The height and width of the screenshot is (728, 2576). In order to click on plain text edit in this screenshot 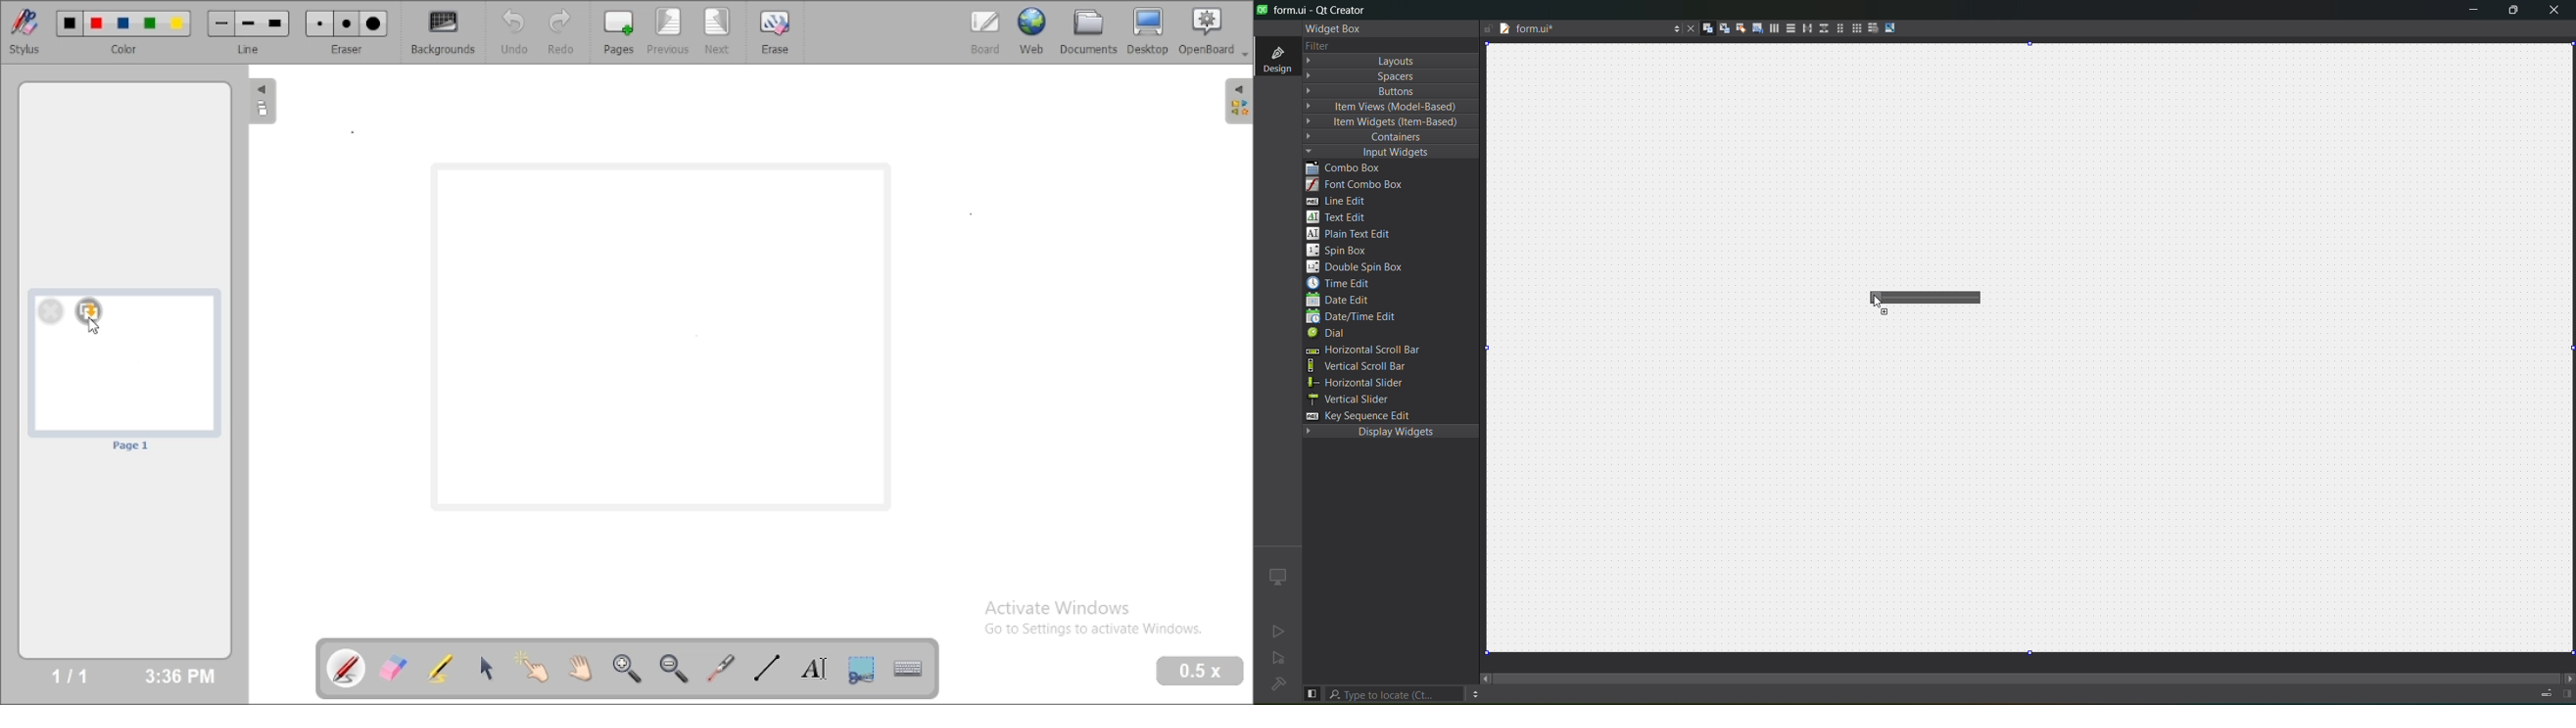, I will do `click(1355, 235)`.